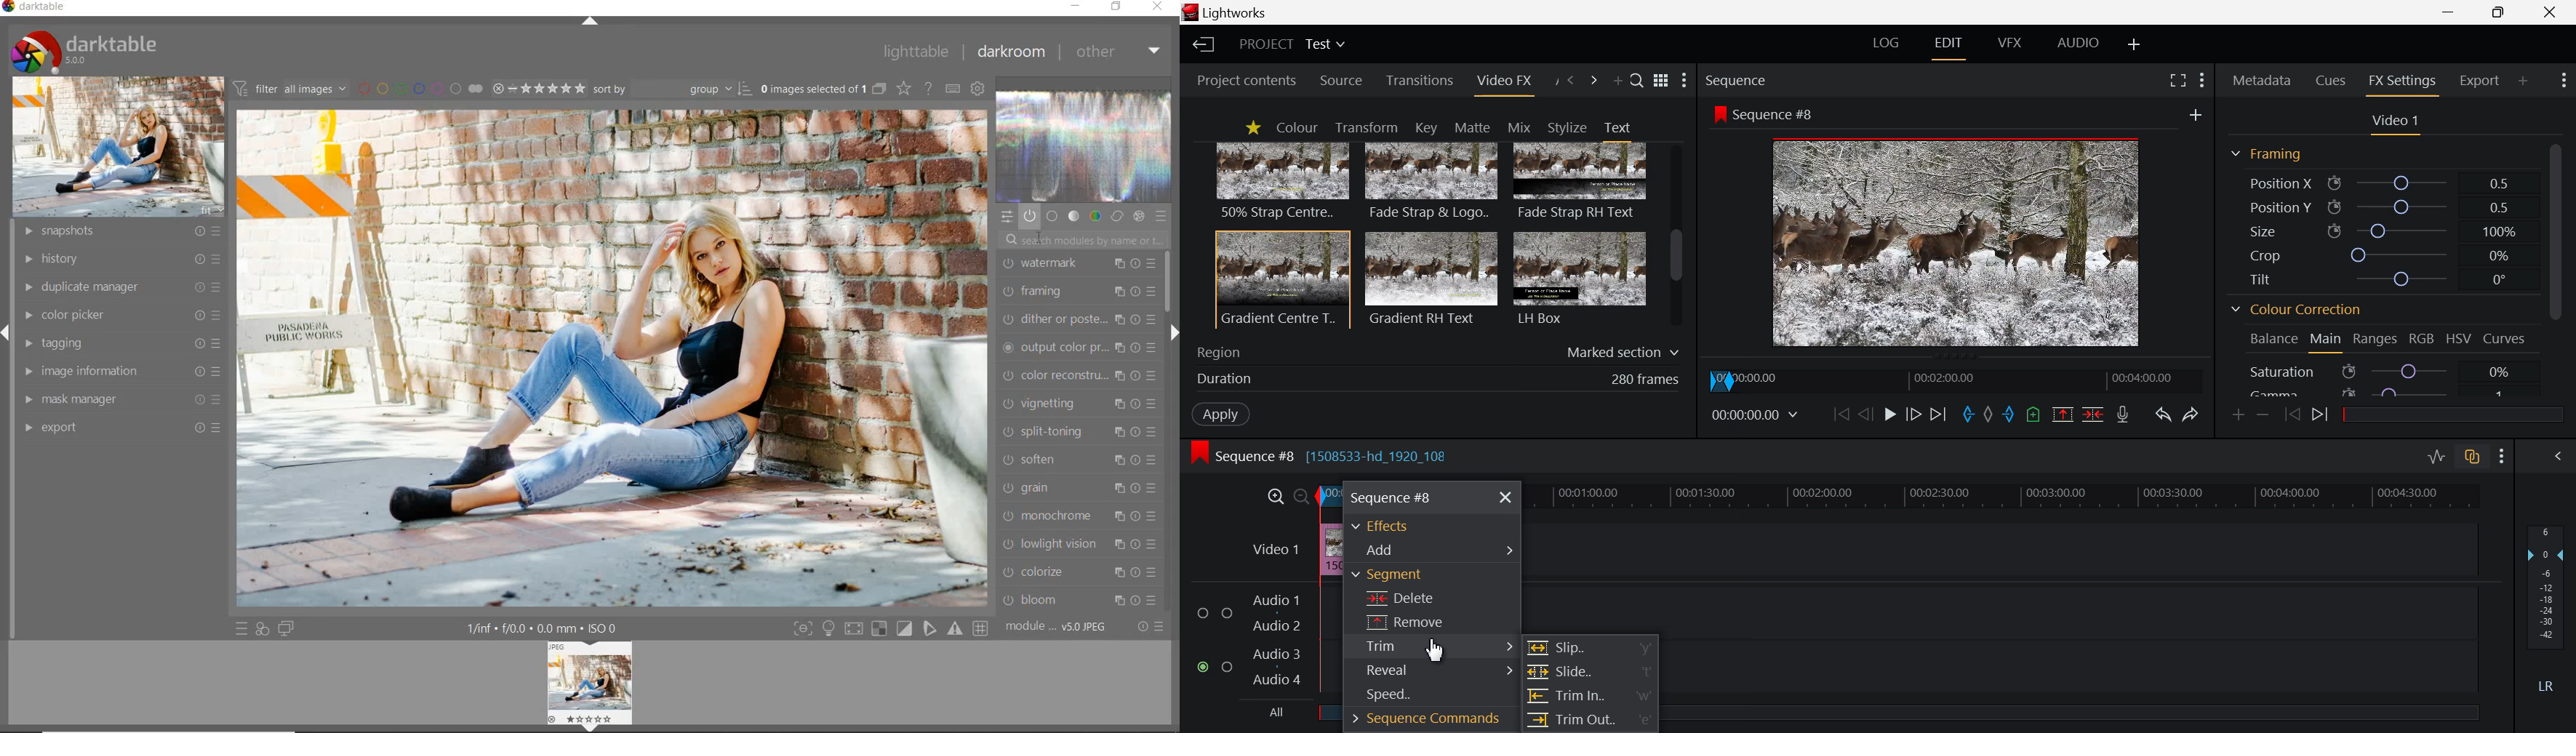 The image size is (2576, 756). Describe the element at coordinates (2063, 414) in the screenshot. I see `Remove marked section` at that location.